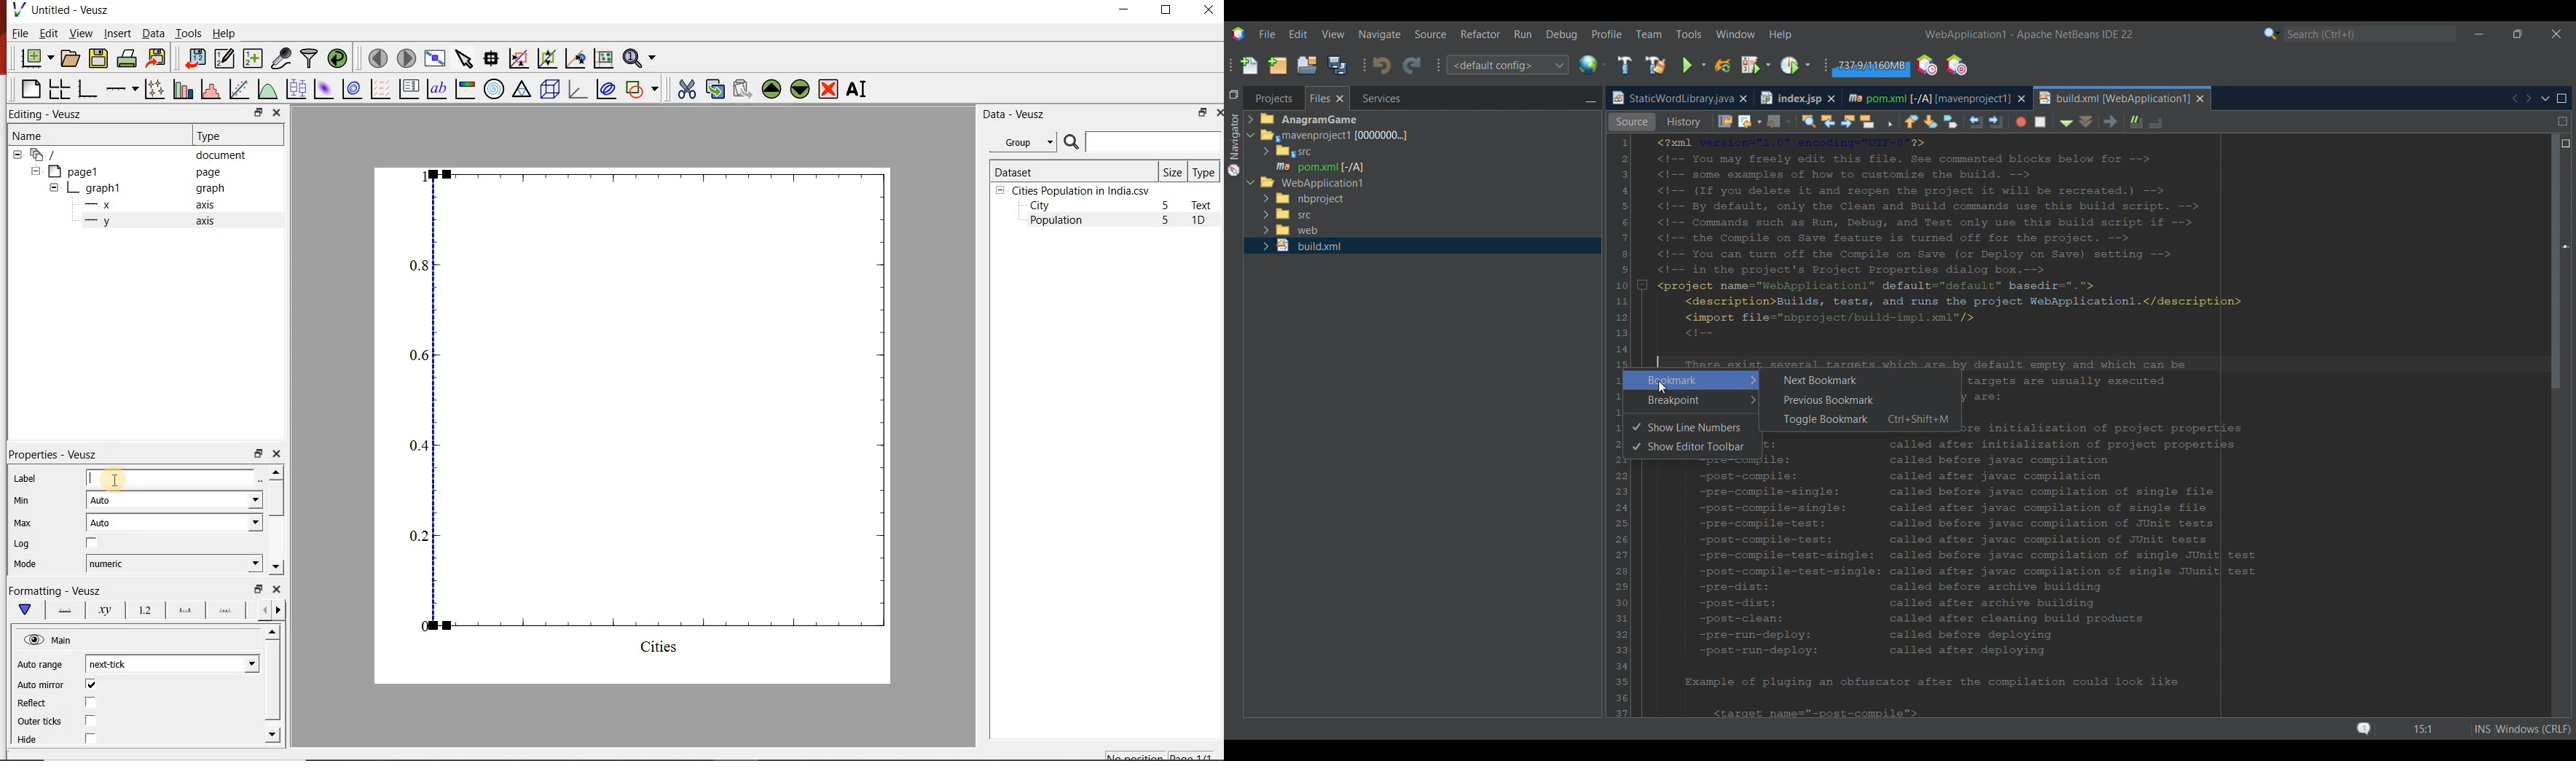 The image size is (2576, 784). Describe the element at coordinates (1422, 246) in the screenshot. I see `Selected file highlighted` at that location.